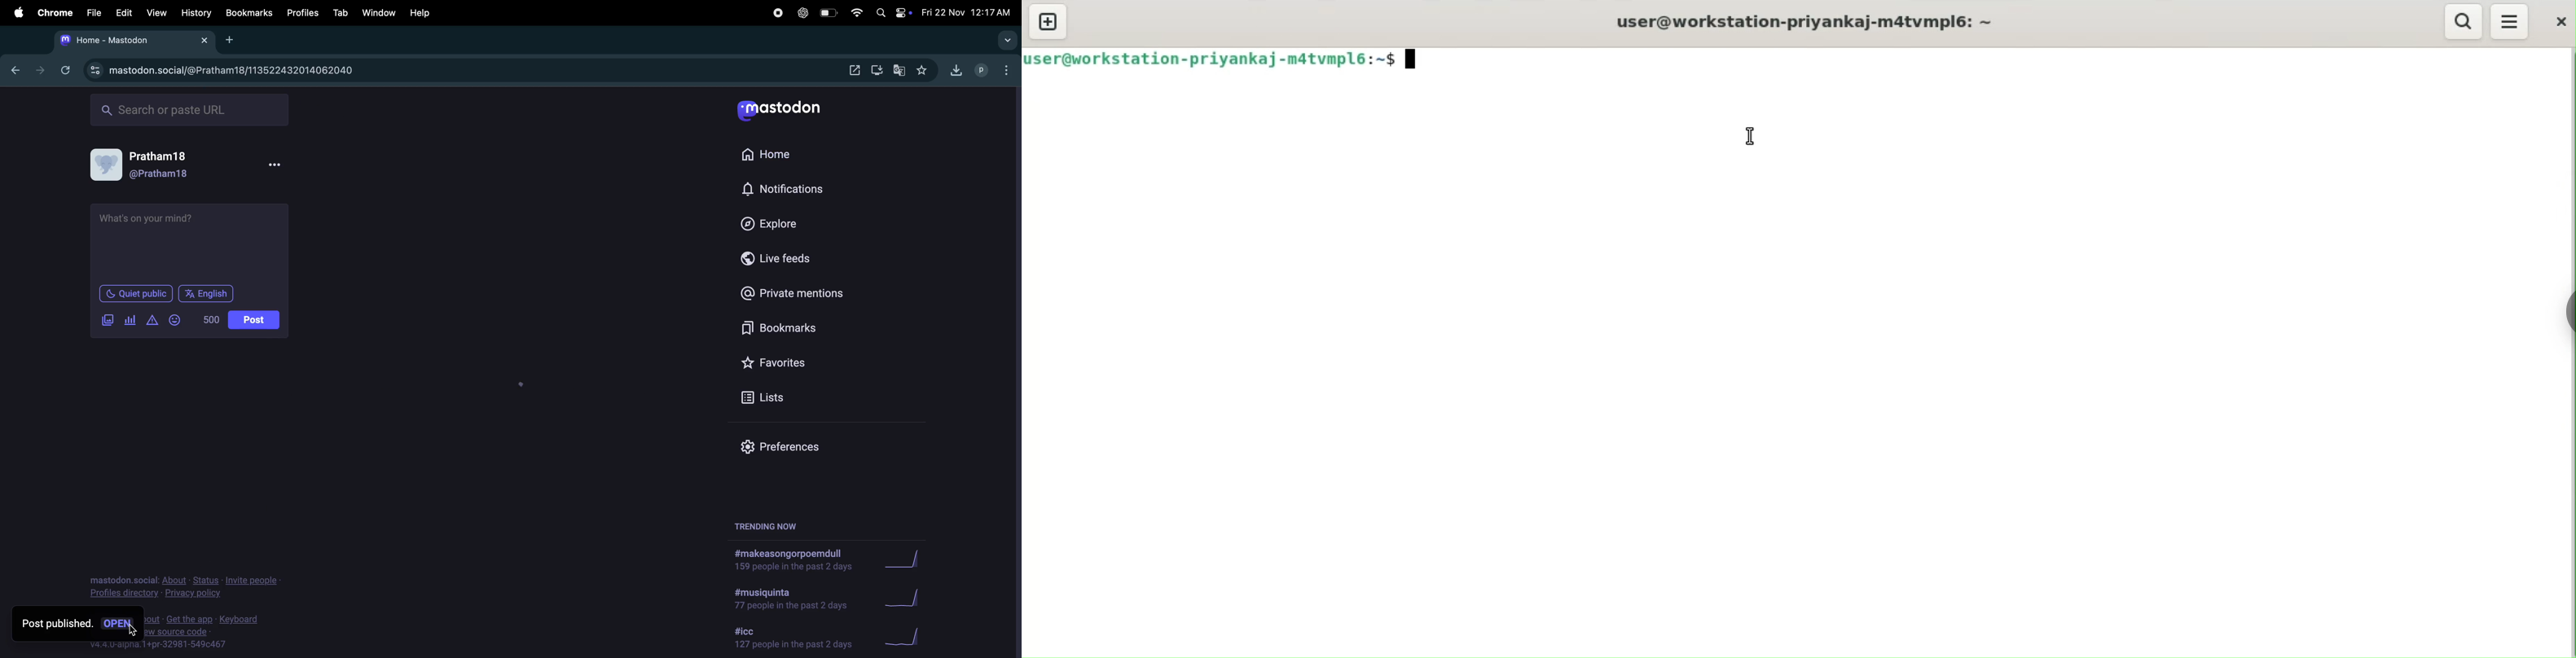  Describe the element at coordinates (789, 188) in the screenshot. I see `notifications` at that location.